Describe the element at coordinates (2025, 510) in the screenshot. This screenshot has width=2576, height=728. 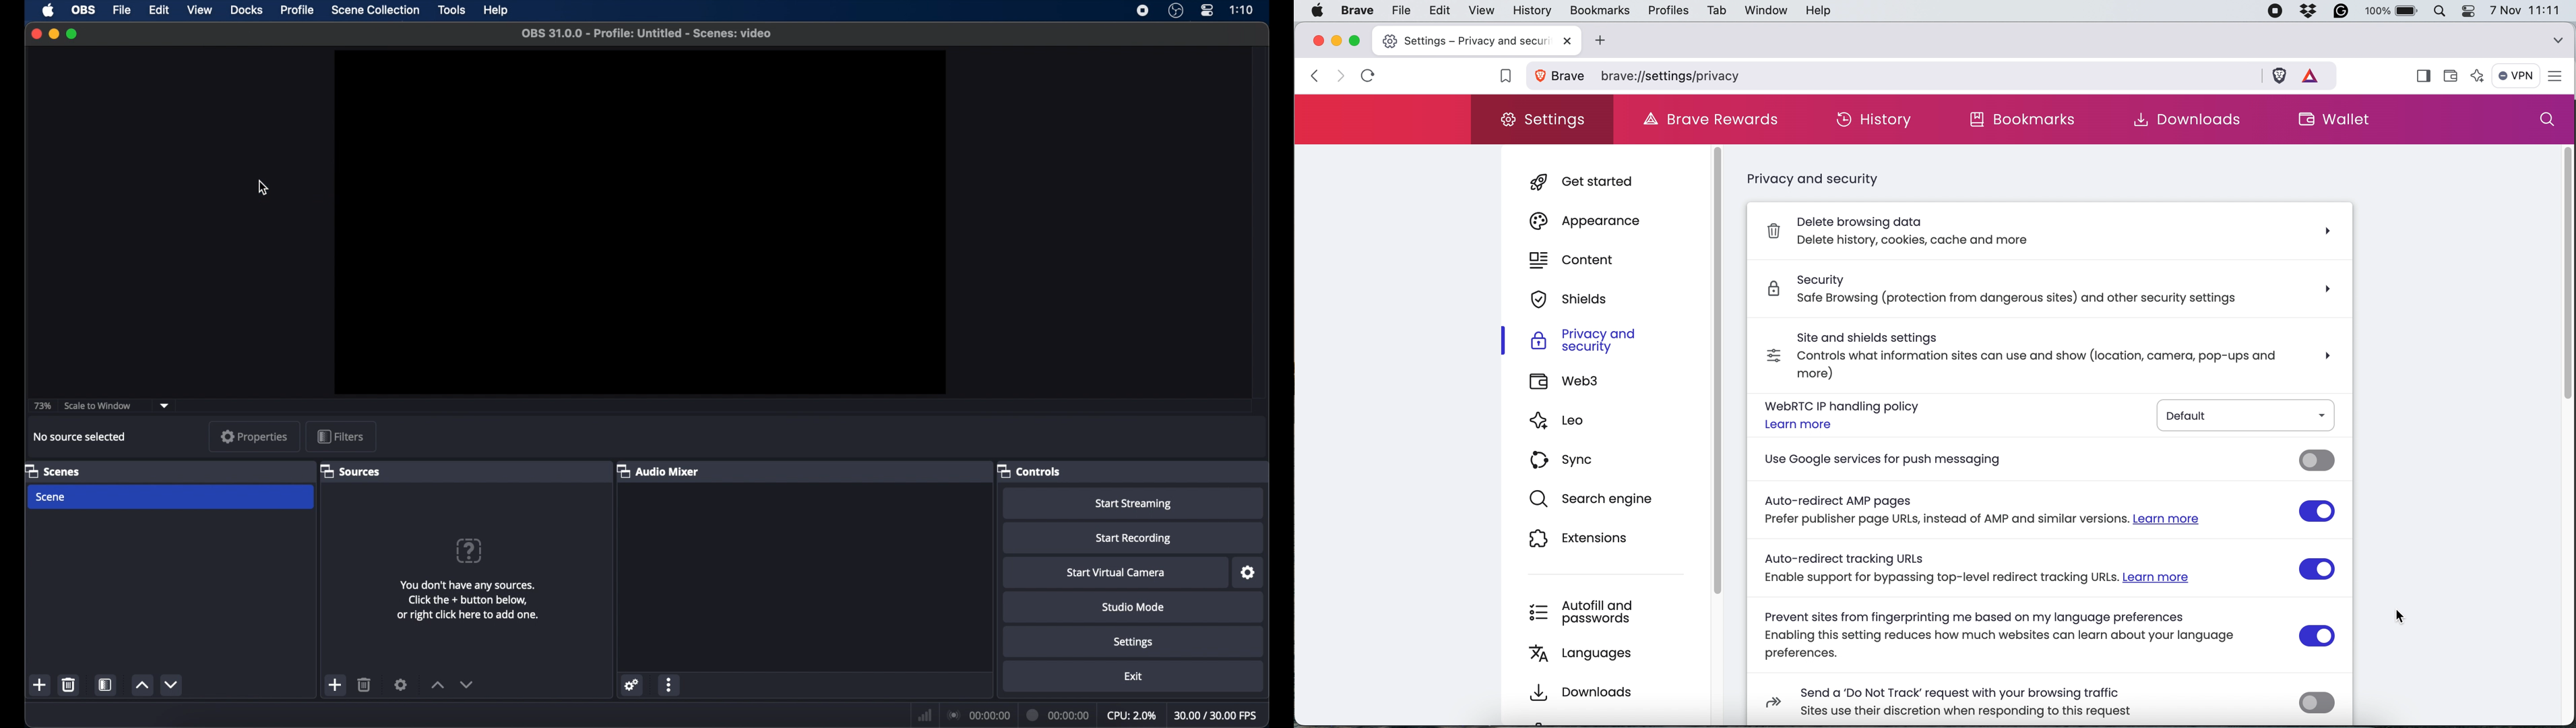
I see `Auto-redirect AMP pages
Prefer publisher page URLs, instead of AMP and similar versions. Learn more` at that location.